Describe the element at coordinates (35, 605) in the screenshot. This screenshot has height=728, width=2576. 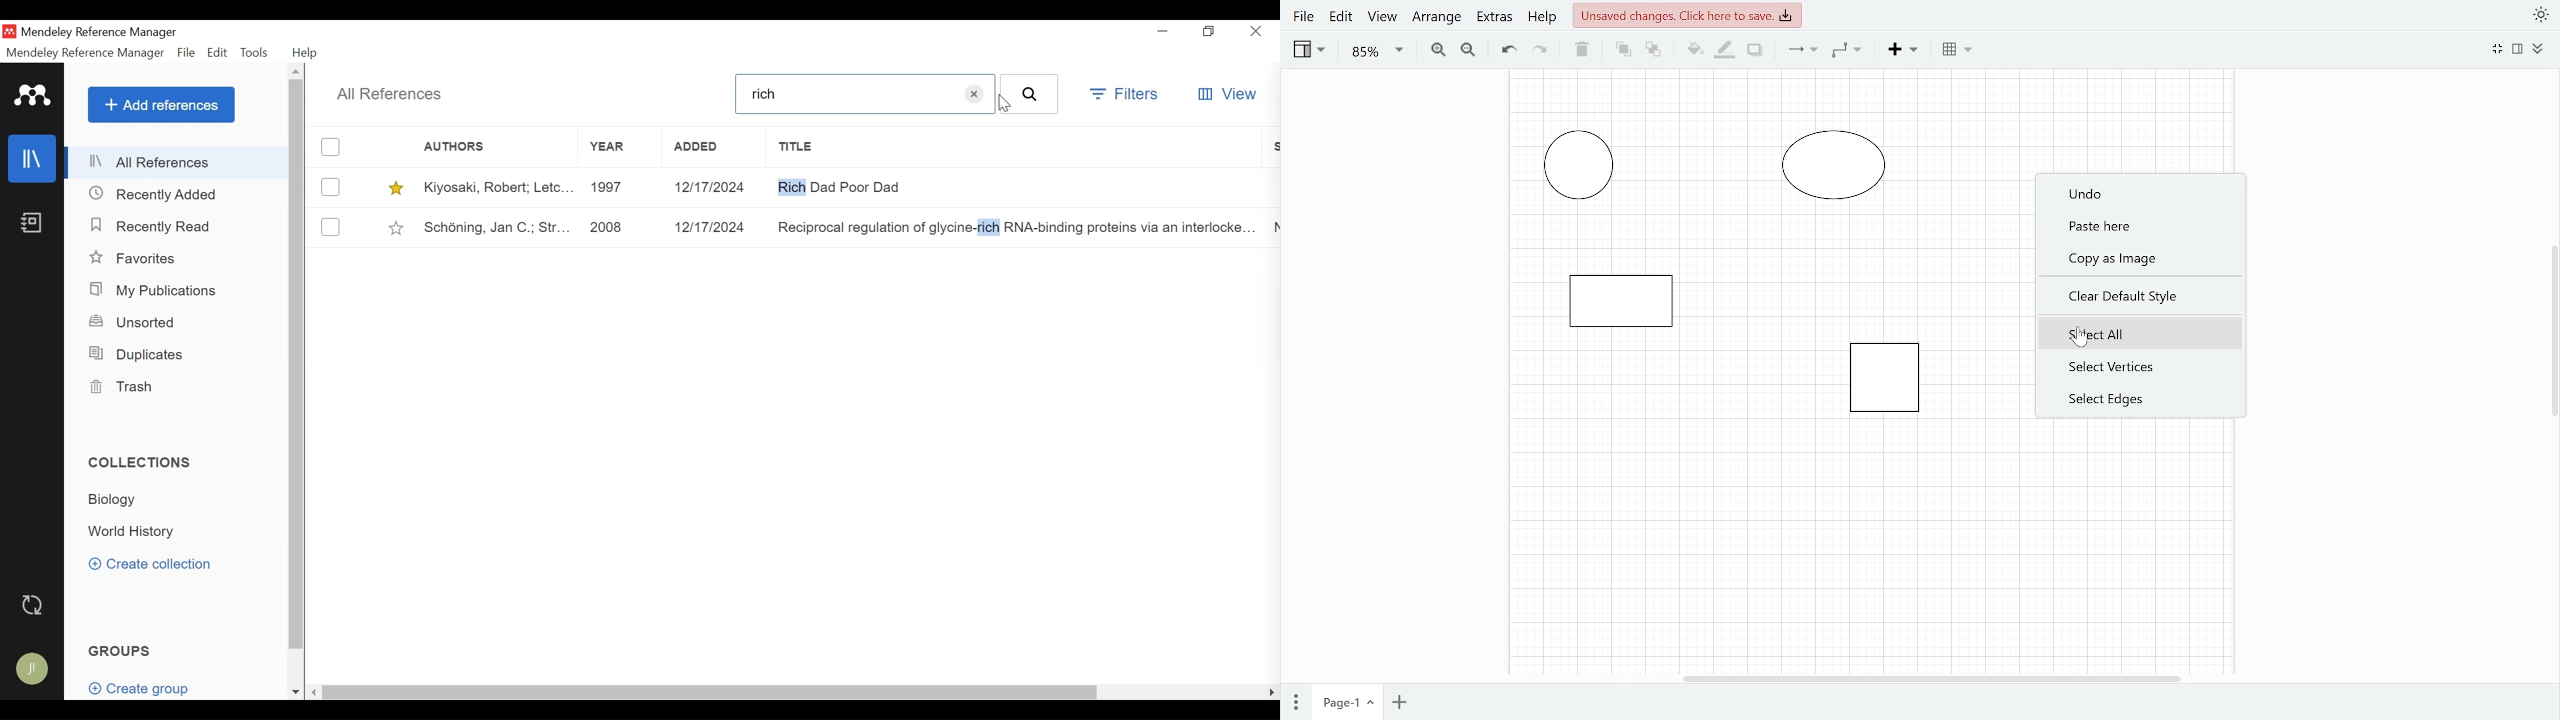
I see `Sync` at that location.